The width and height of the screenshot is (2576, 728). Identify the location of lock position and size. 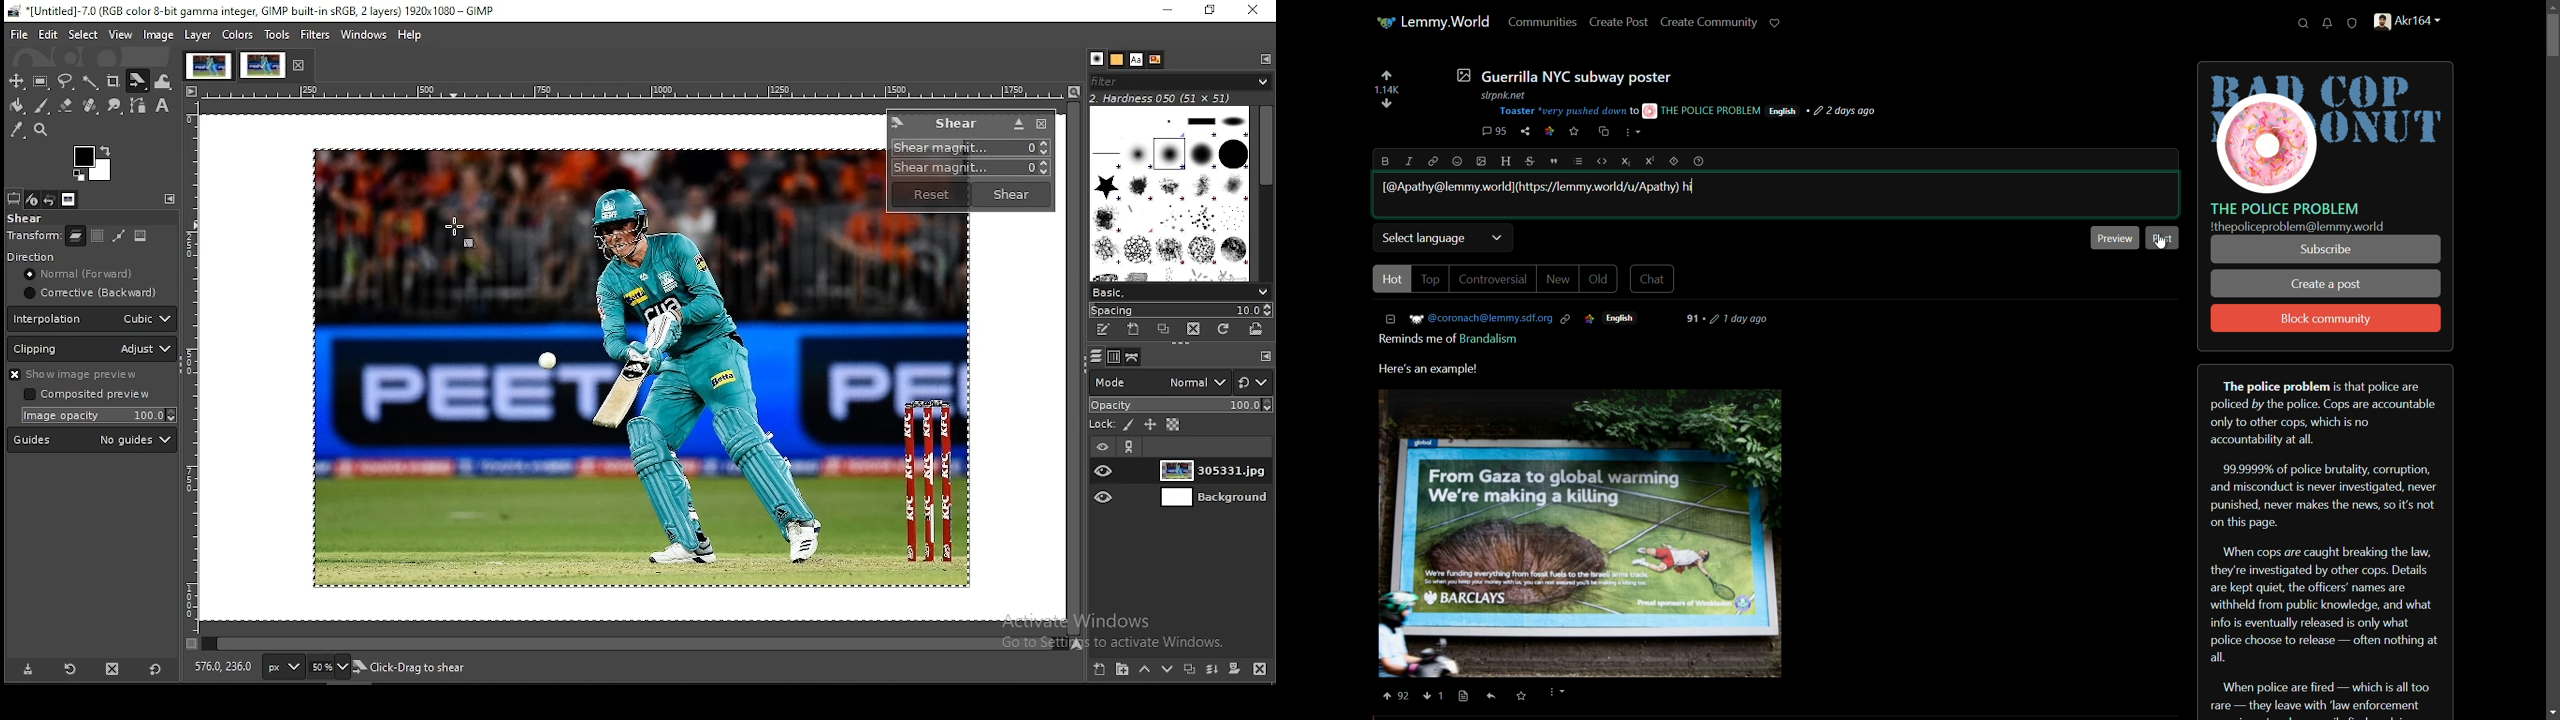
(1153, 426).